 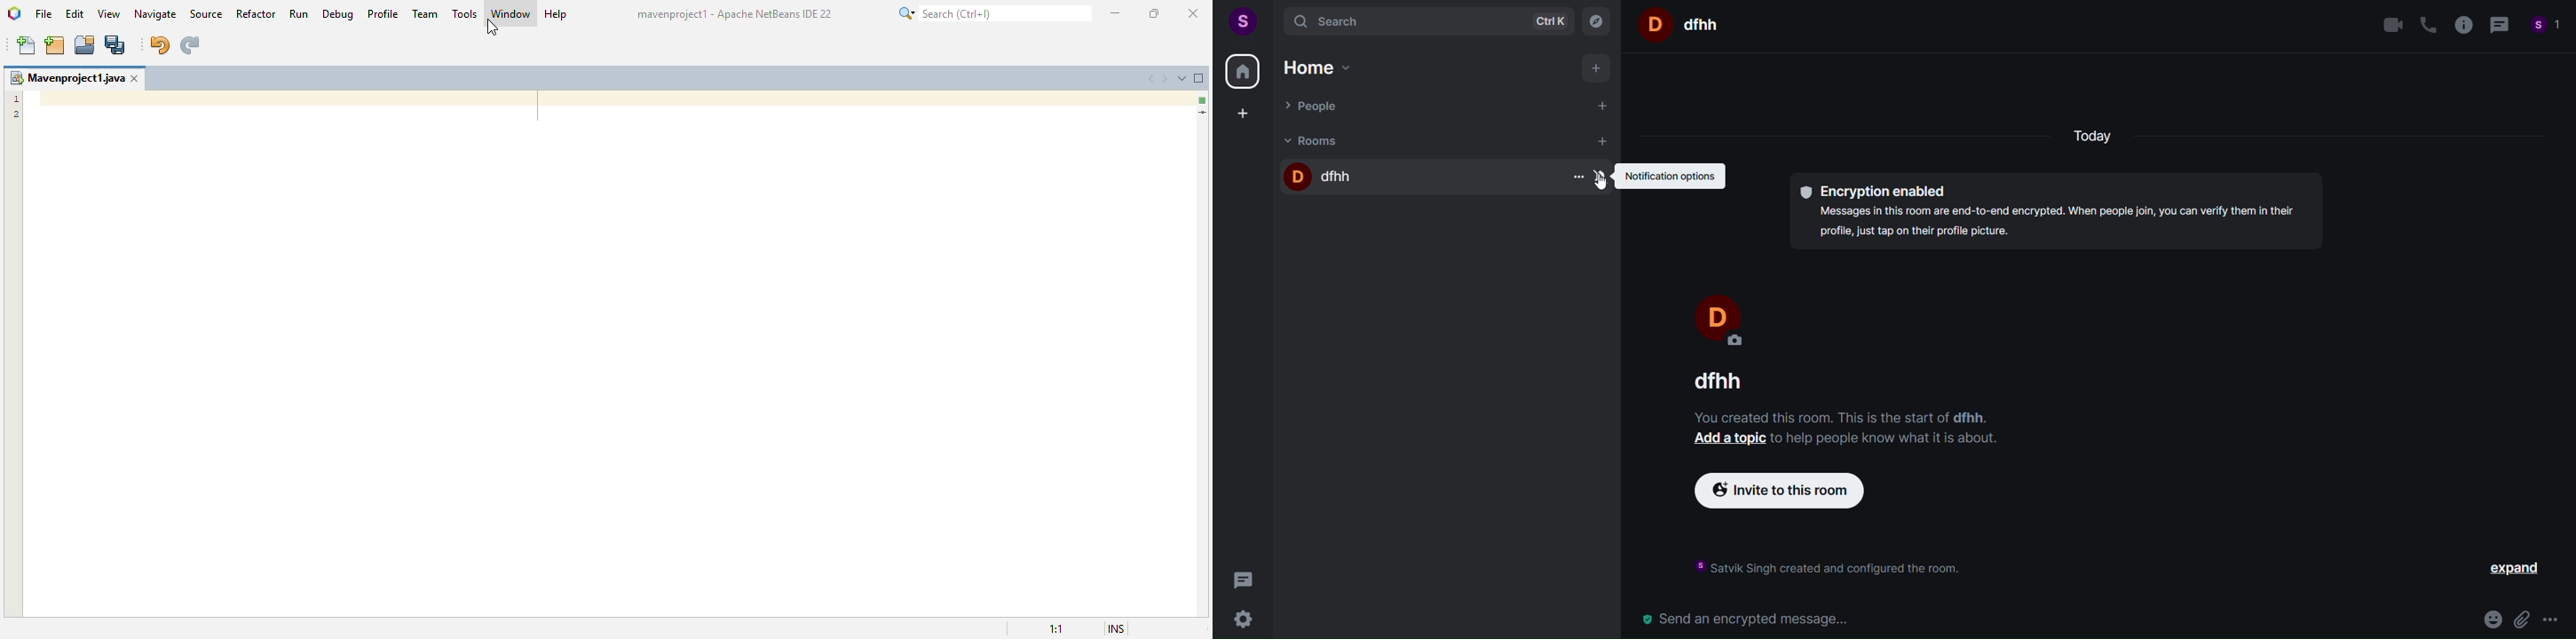 What do you see at coordinates (338, 14) in the screenshot?
I see `debug` at bounding box center [338, 14].